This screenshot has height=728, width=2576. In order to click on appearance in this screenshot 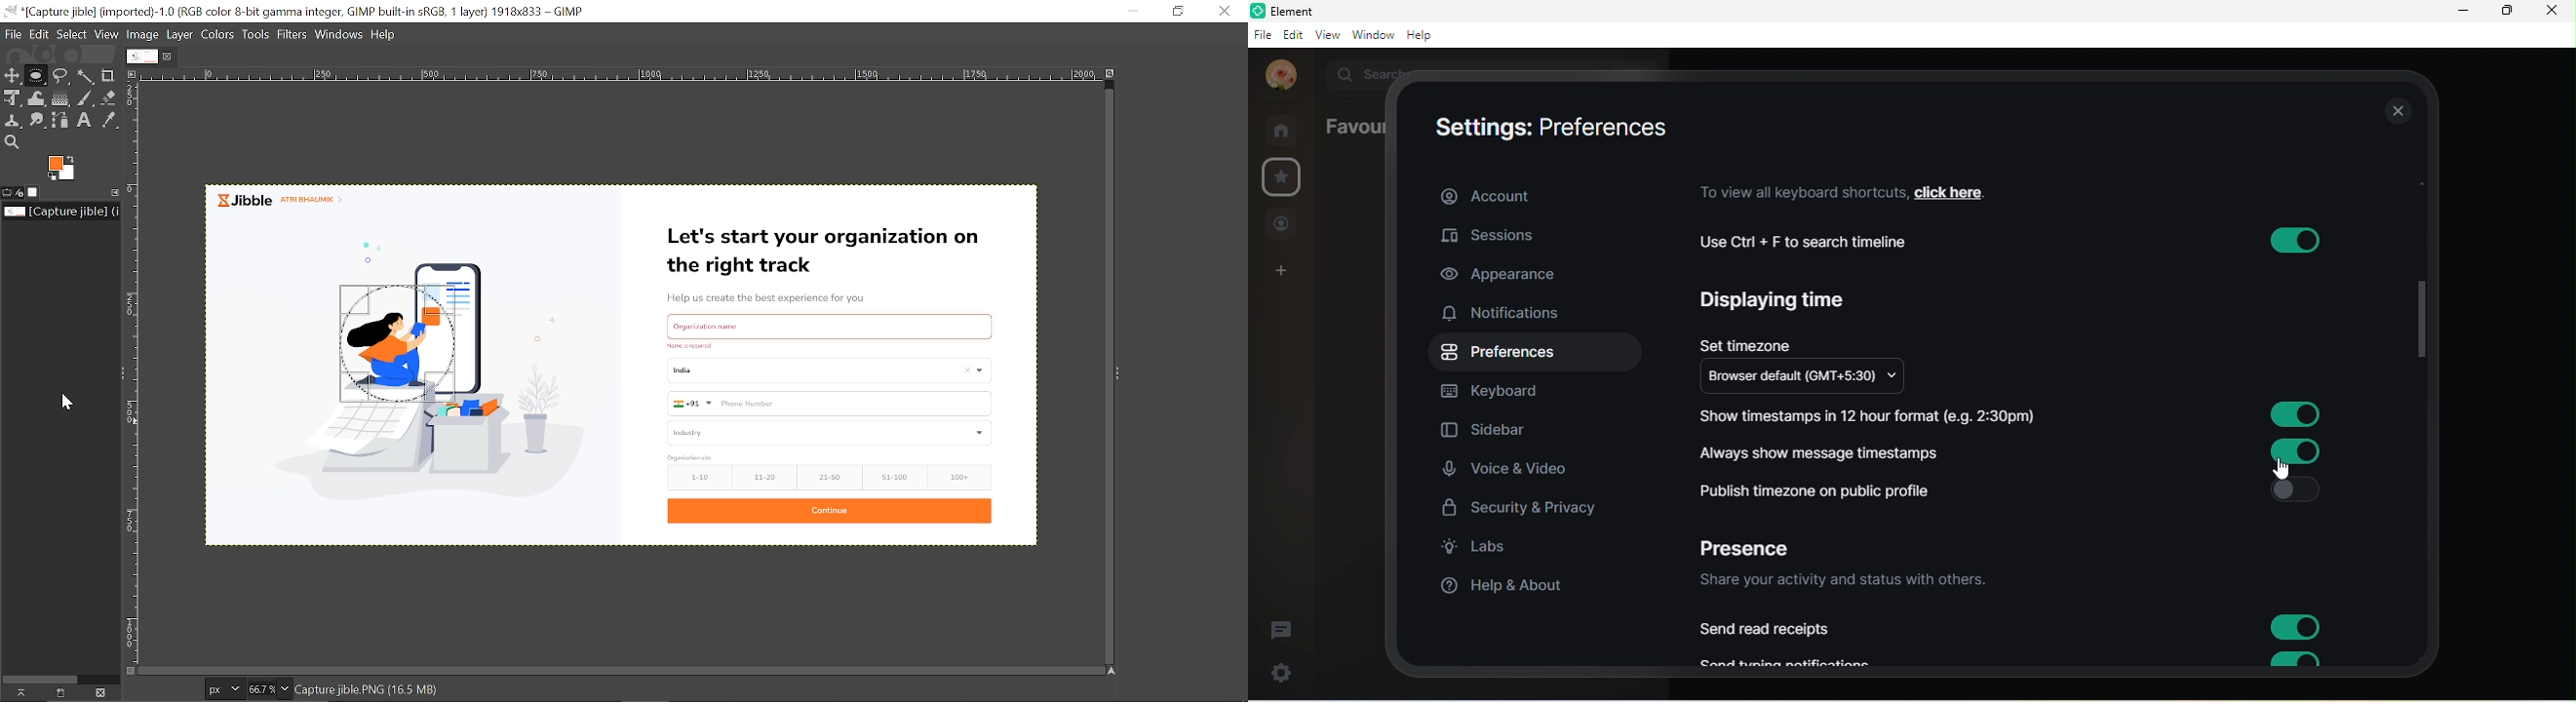, I will do `click(1504, 276)`.